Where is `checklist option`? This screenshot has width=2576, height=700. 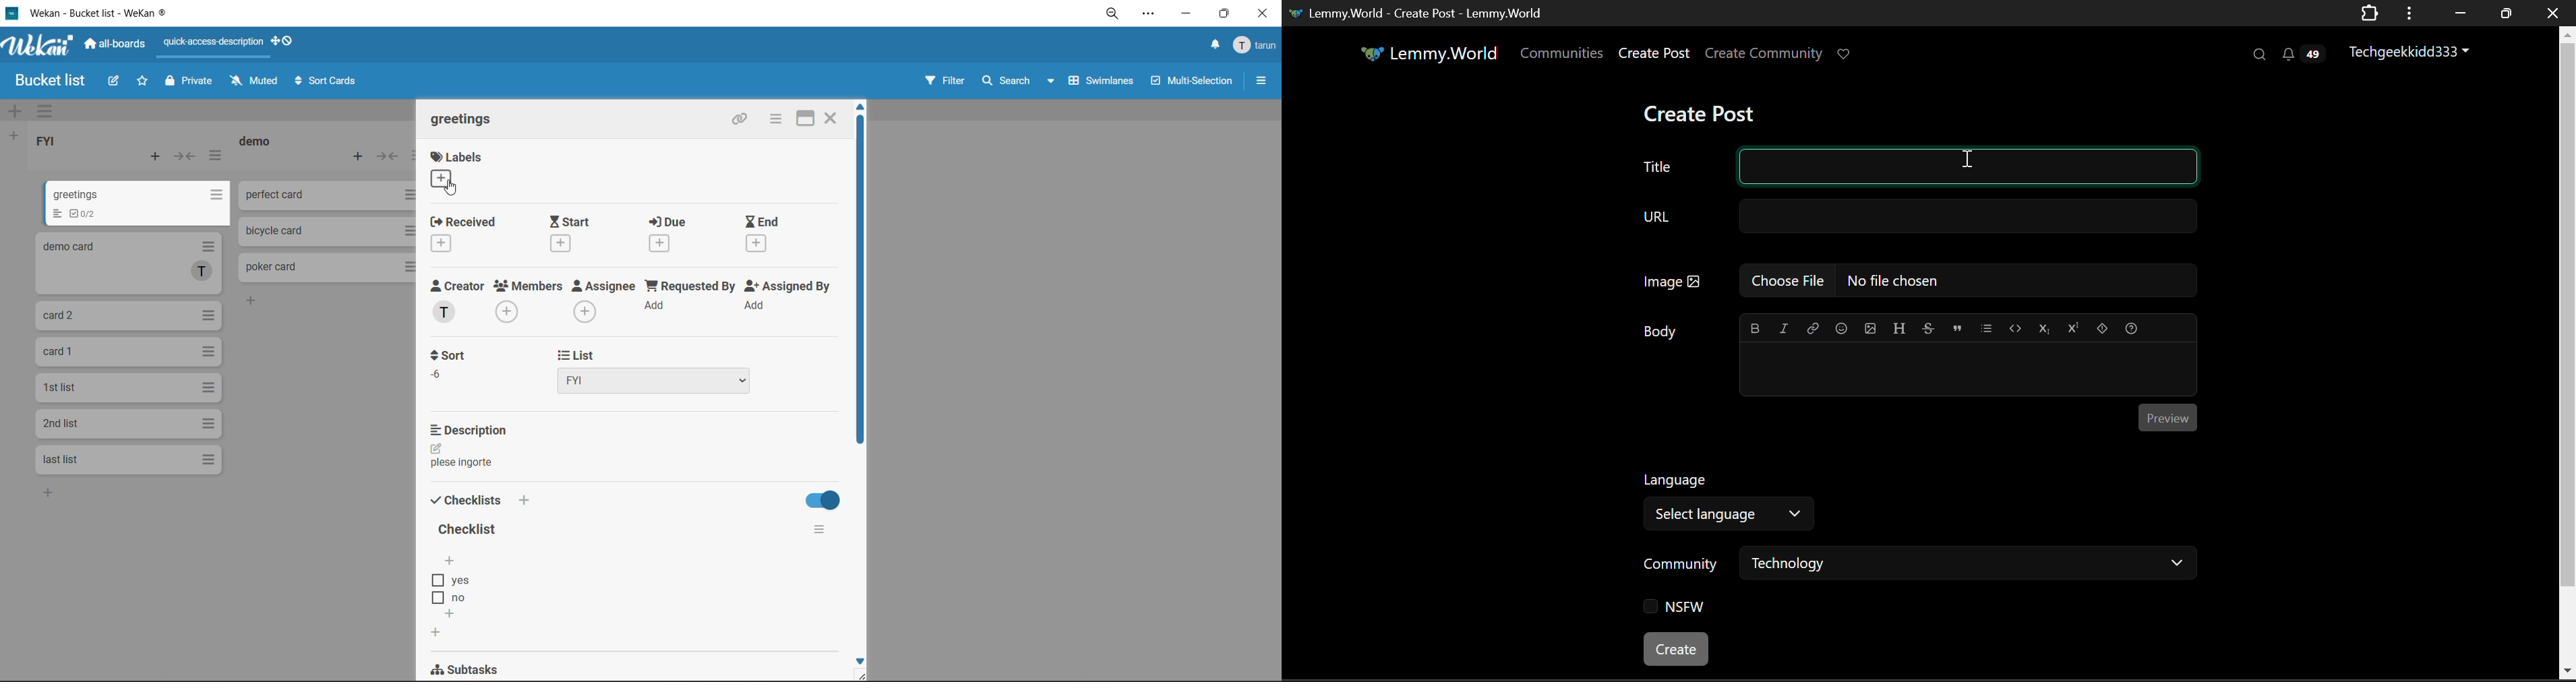 checklist option is located at coordinates (456, 599).